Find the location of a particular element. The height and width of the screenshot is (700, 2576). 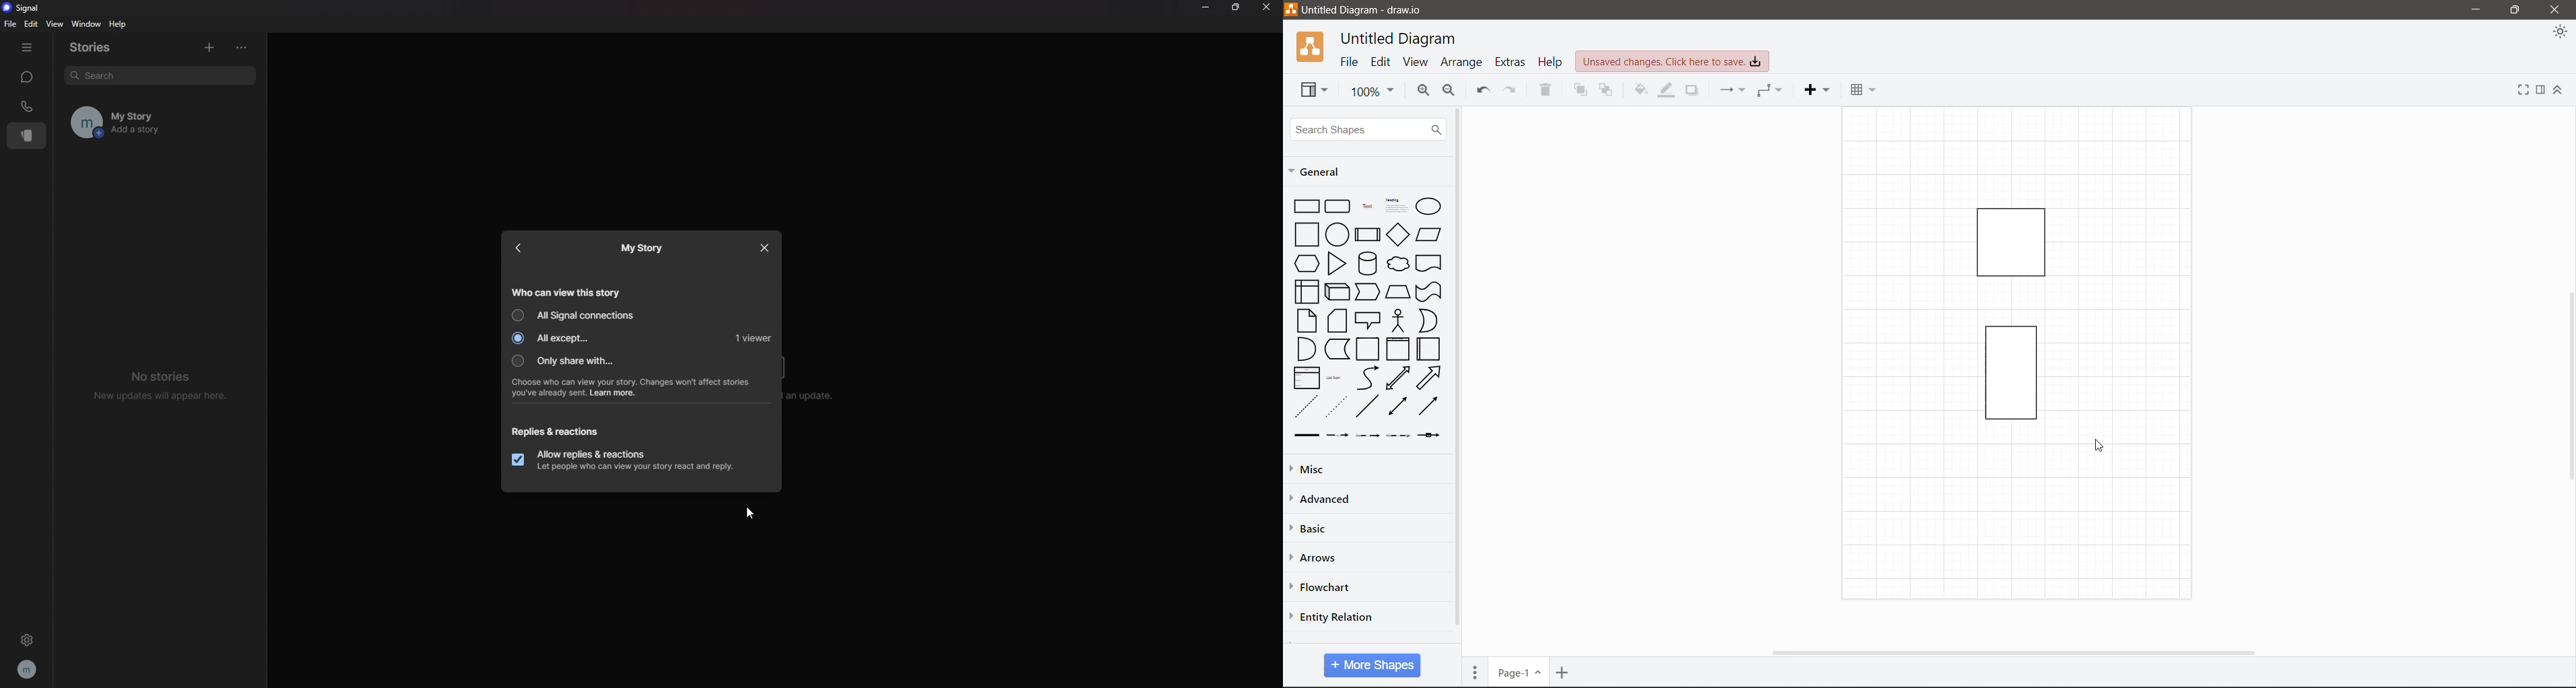

Application Logo is located at coordinates (1312, 46).